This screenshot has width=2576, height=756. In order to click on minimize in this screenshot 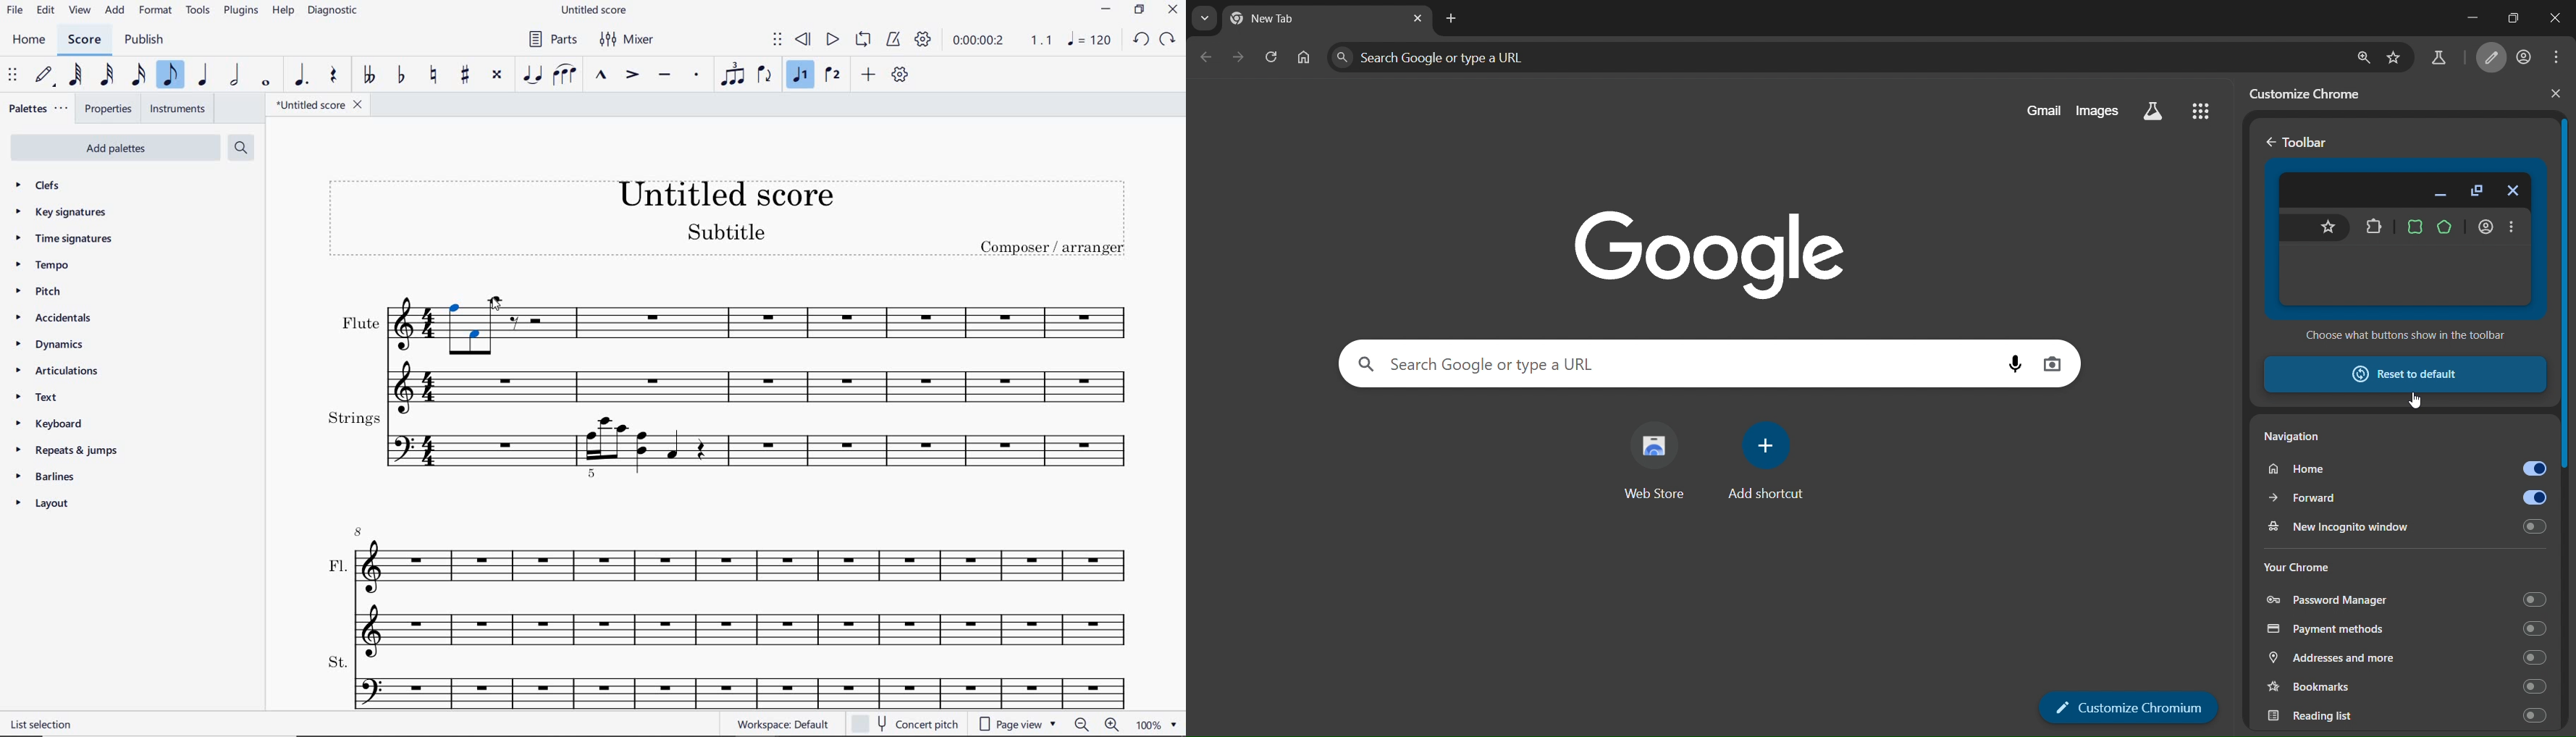, I will do `click(1106, 9)`.